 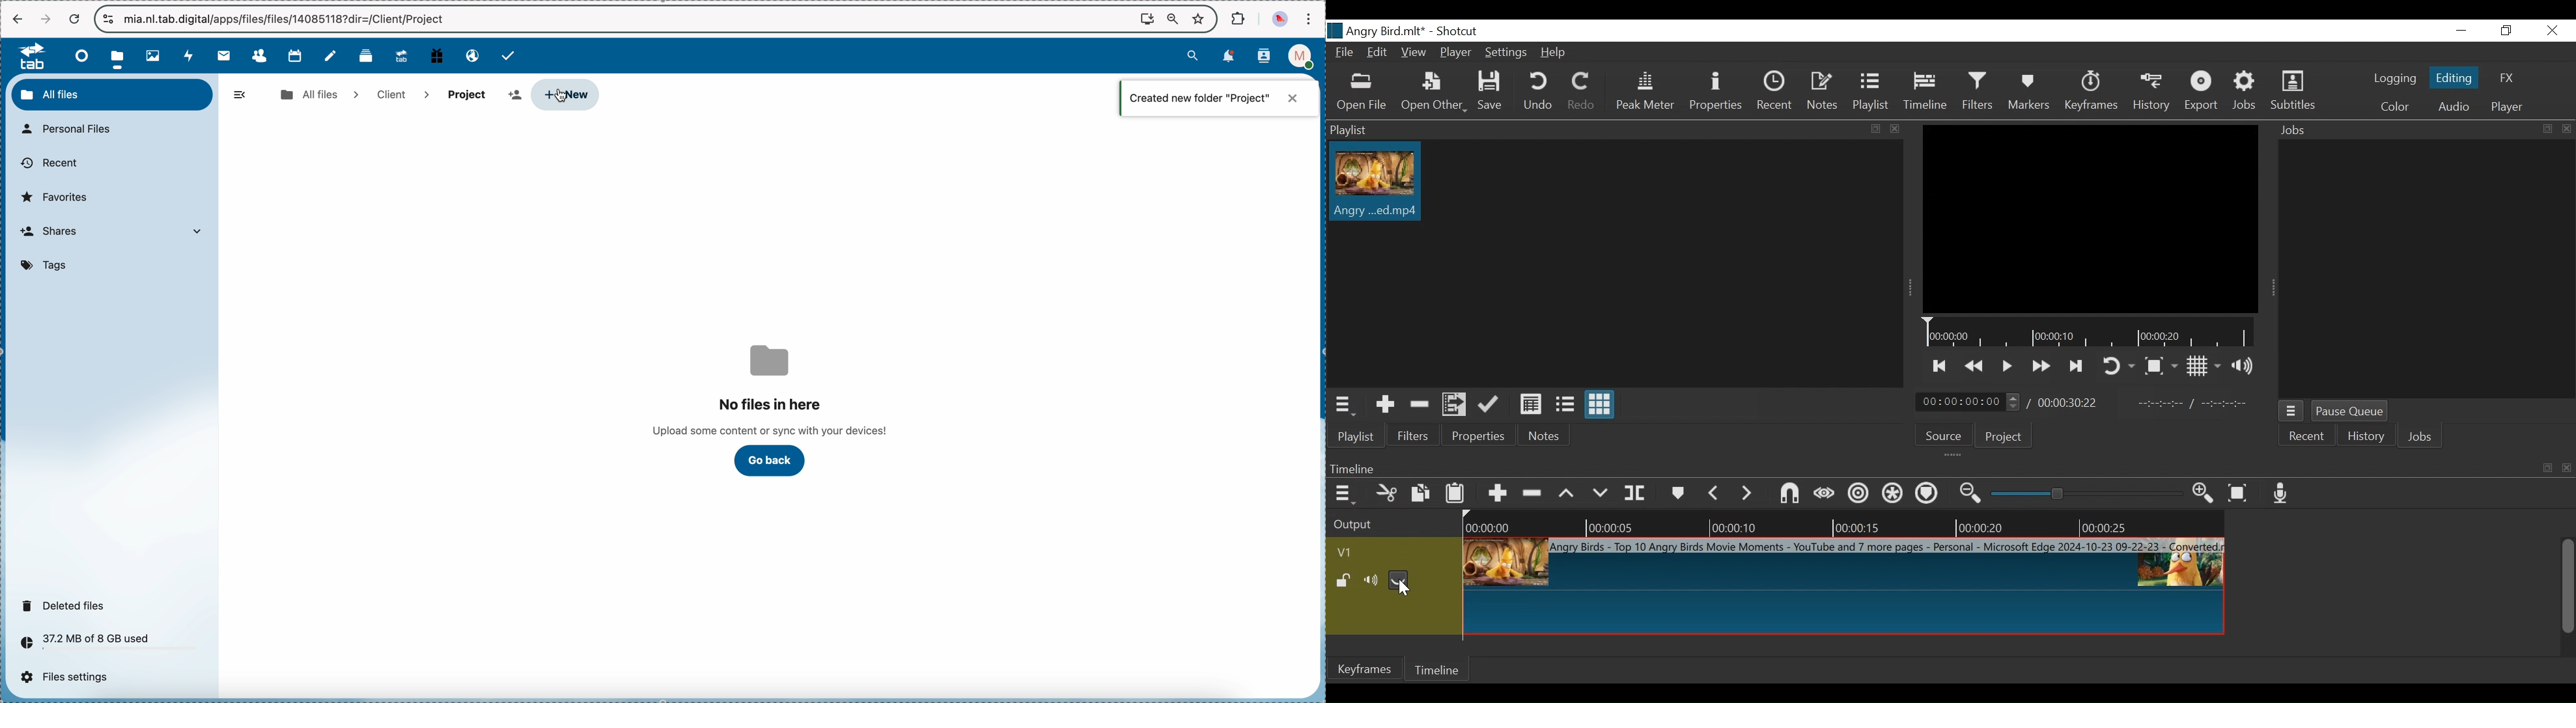 What do you see at coordinates (1942, 435) in the screenshot?
I see `Source` at bounding box center [1942, 435].